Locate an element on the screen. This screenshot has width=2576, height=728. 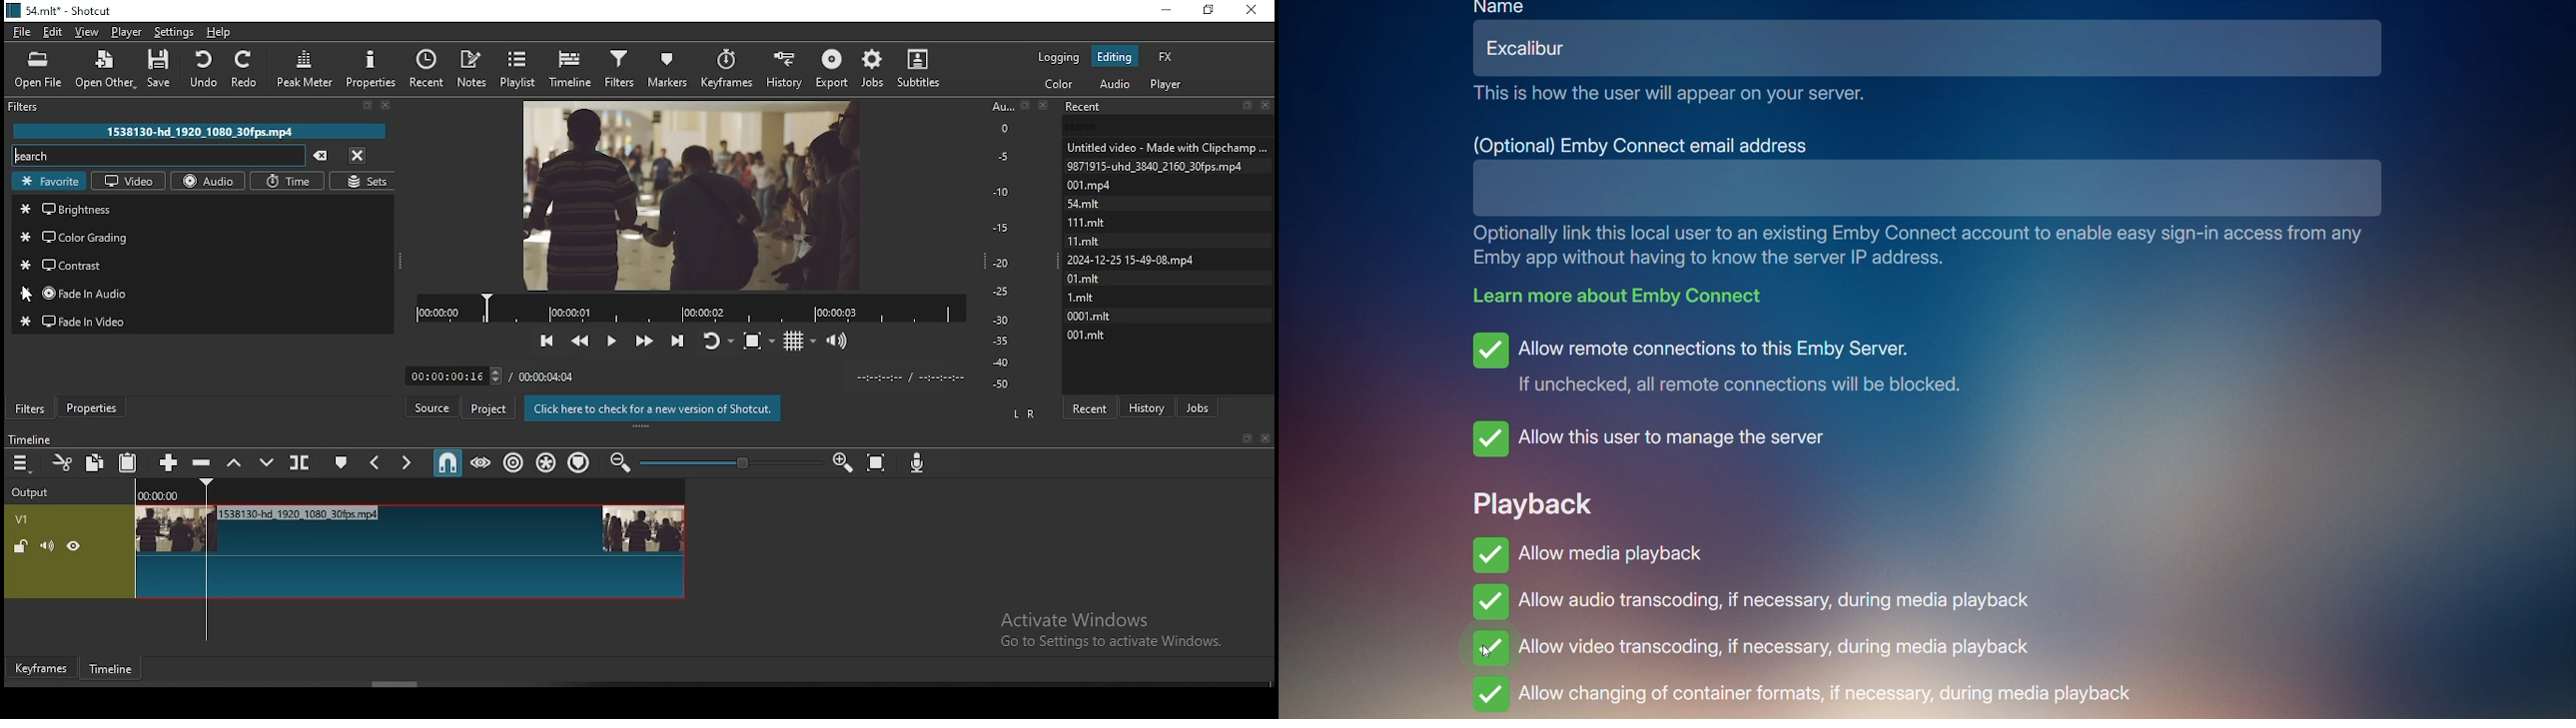
open other is located at coordinates (106, 69).